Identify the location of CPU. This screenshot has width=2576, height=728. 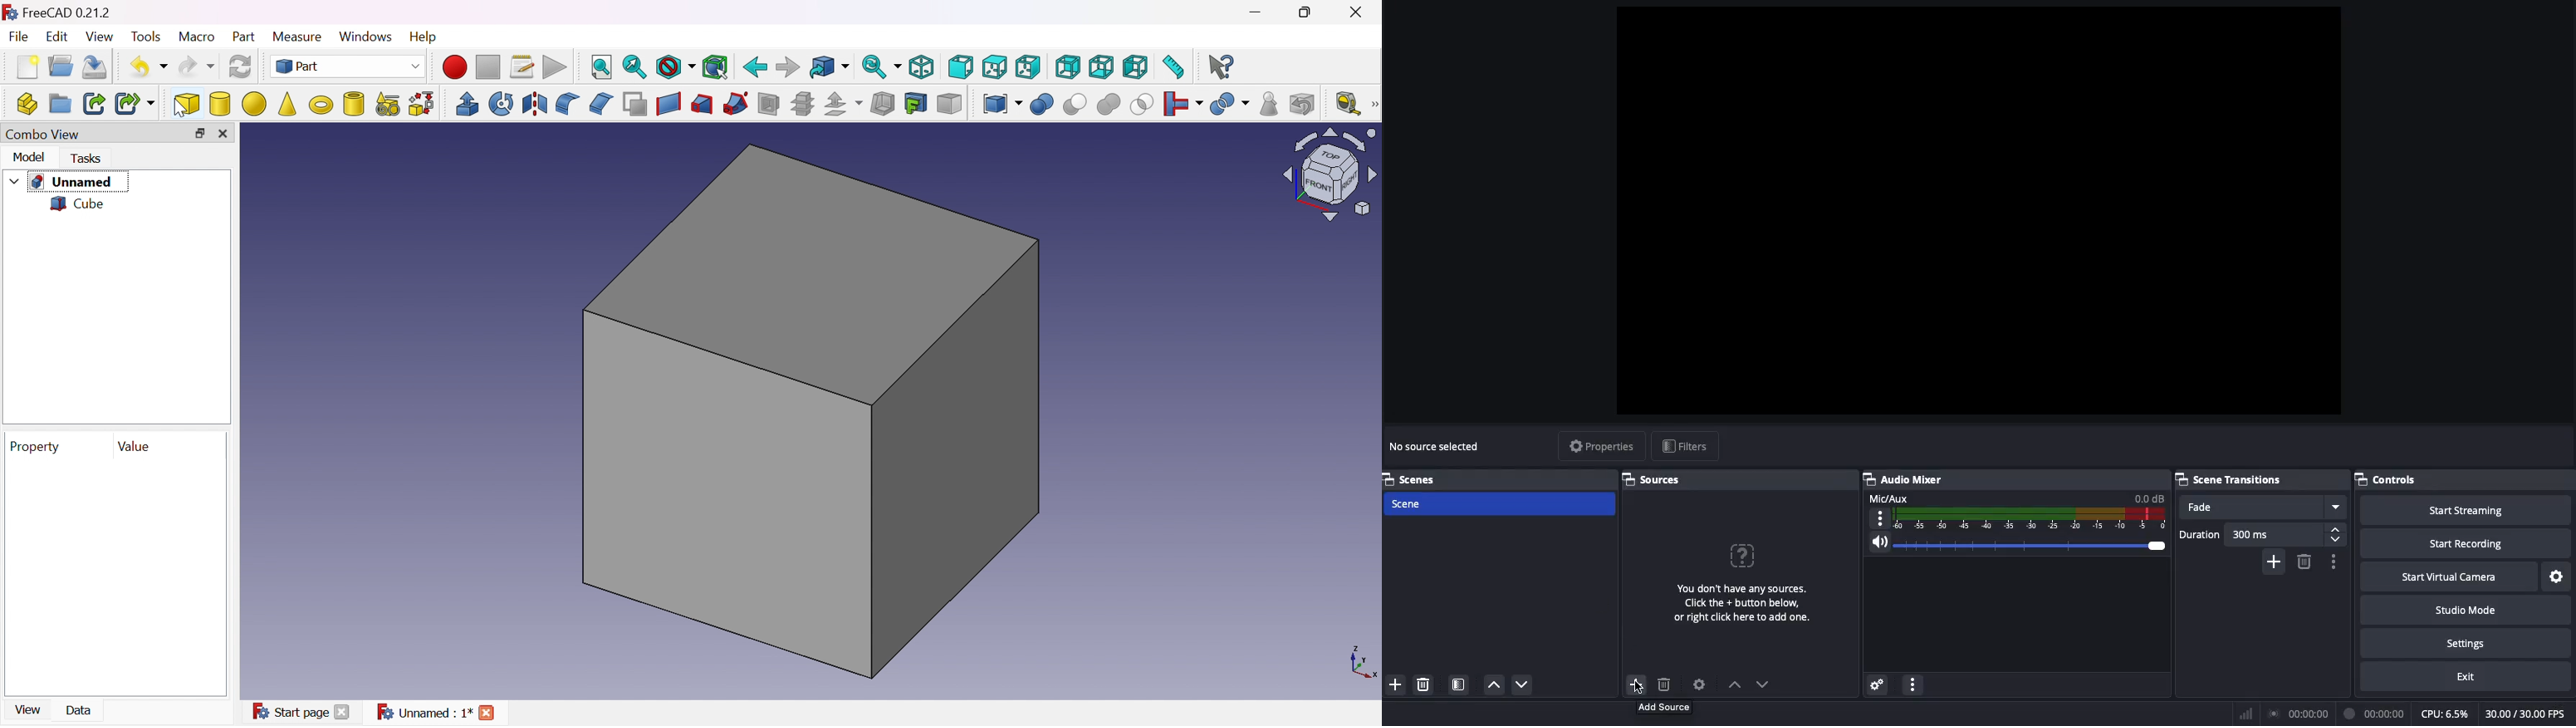
(2446, 714).